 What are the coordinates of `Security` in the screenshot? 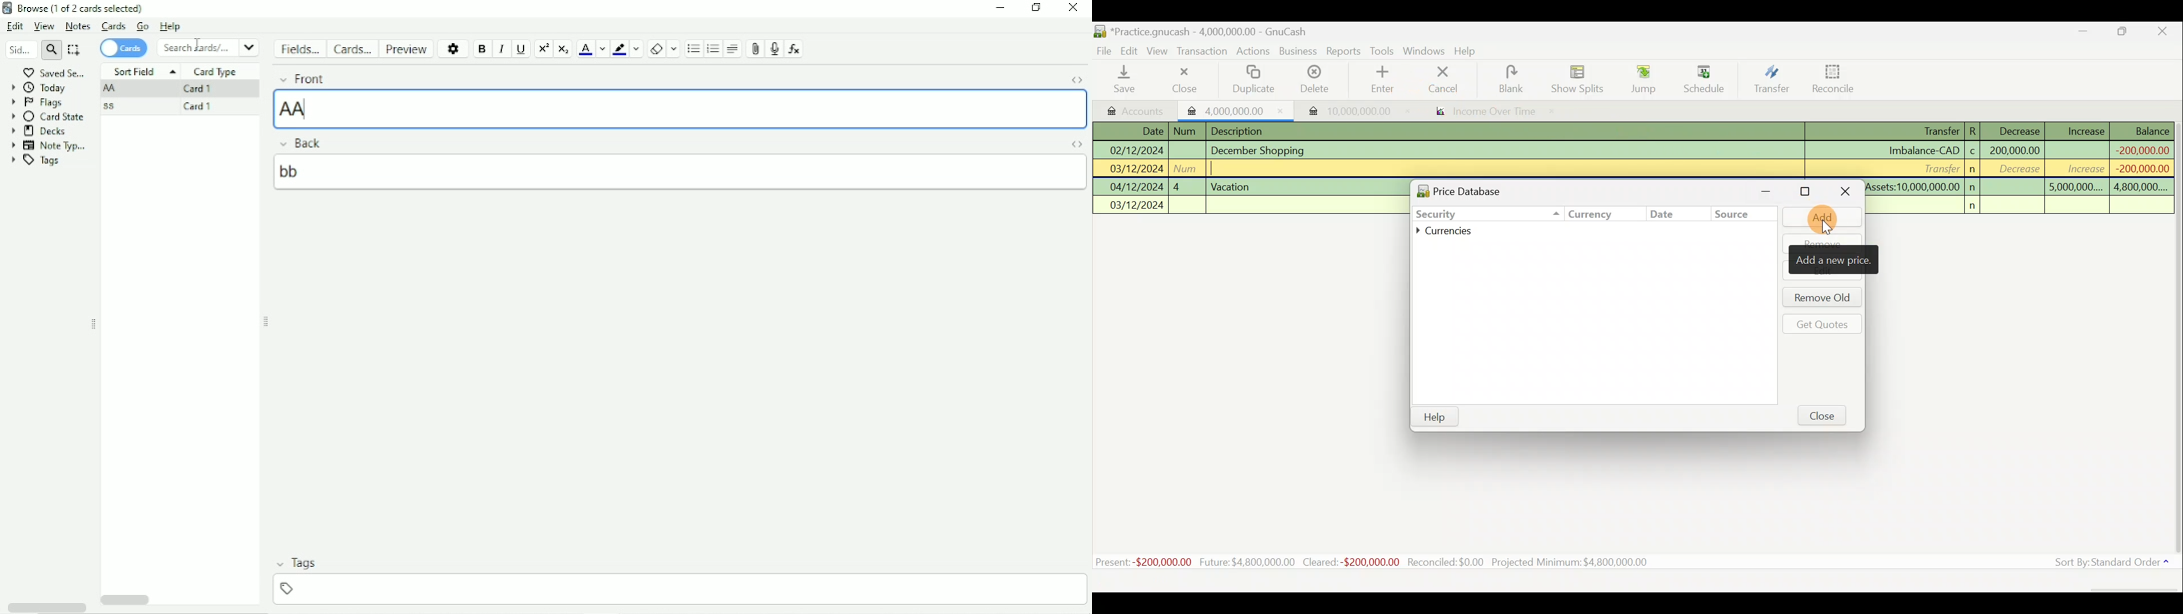 It's located at (1487, 213).